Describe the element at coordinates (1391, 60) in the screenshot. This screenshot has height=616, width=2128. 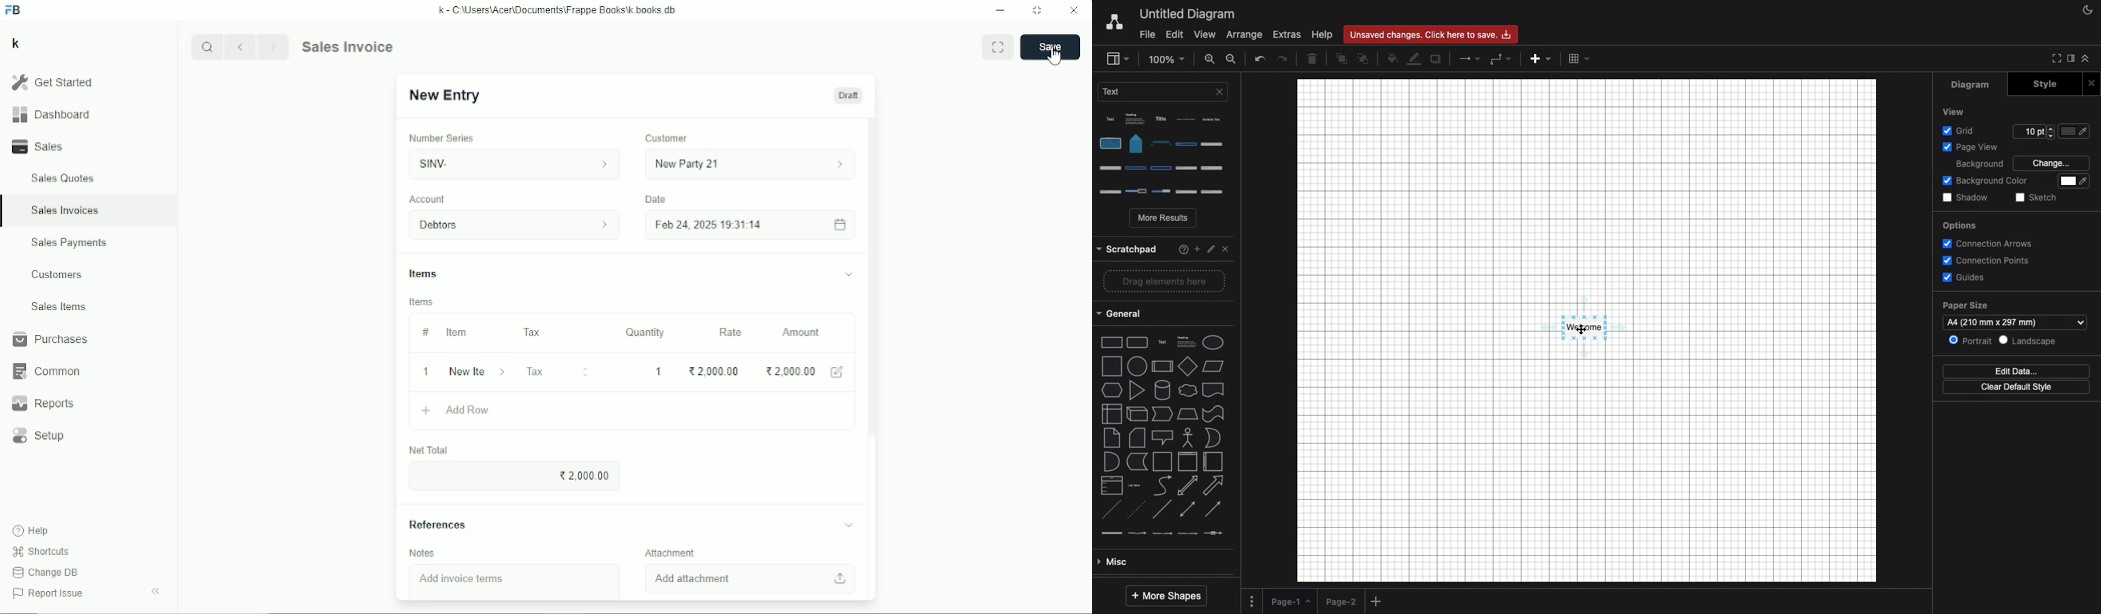
I see `Fill color` at that location.